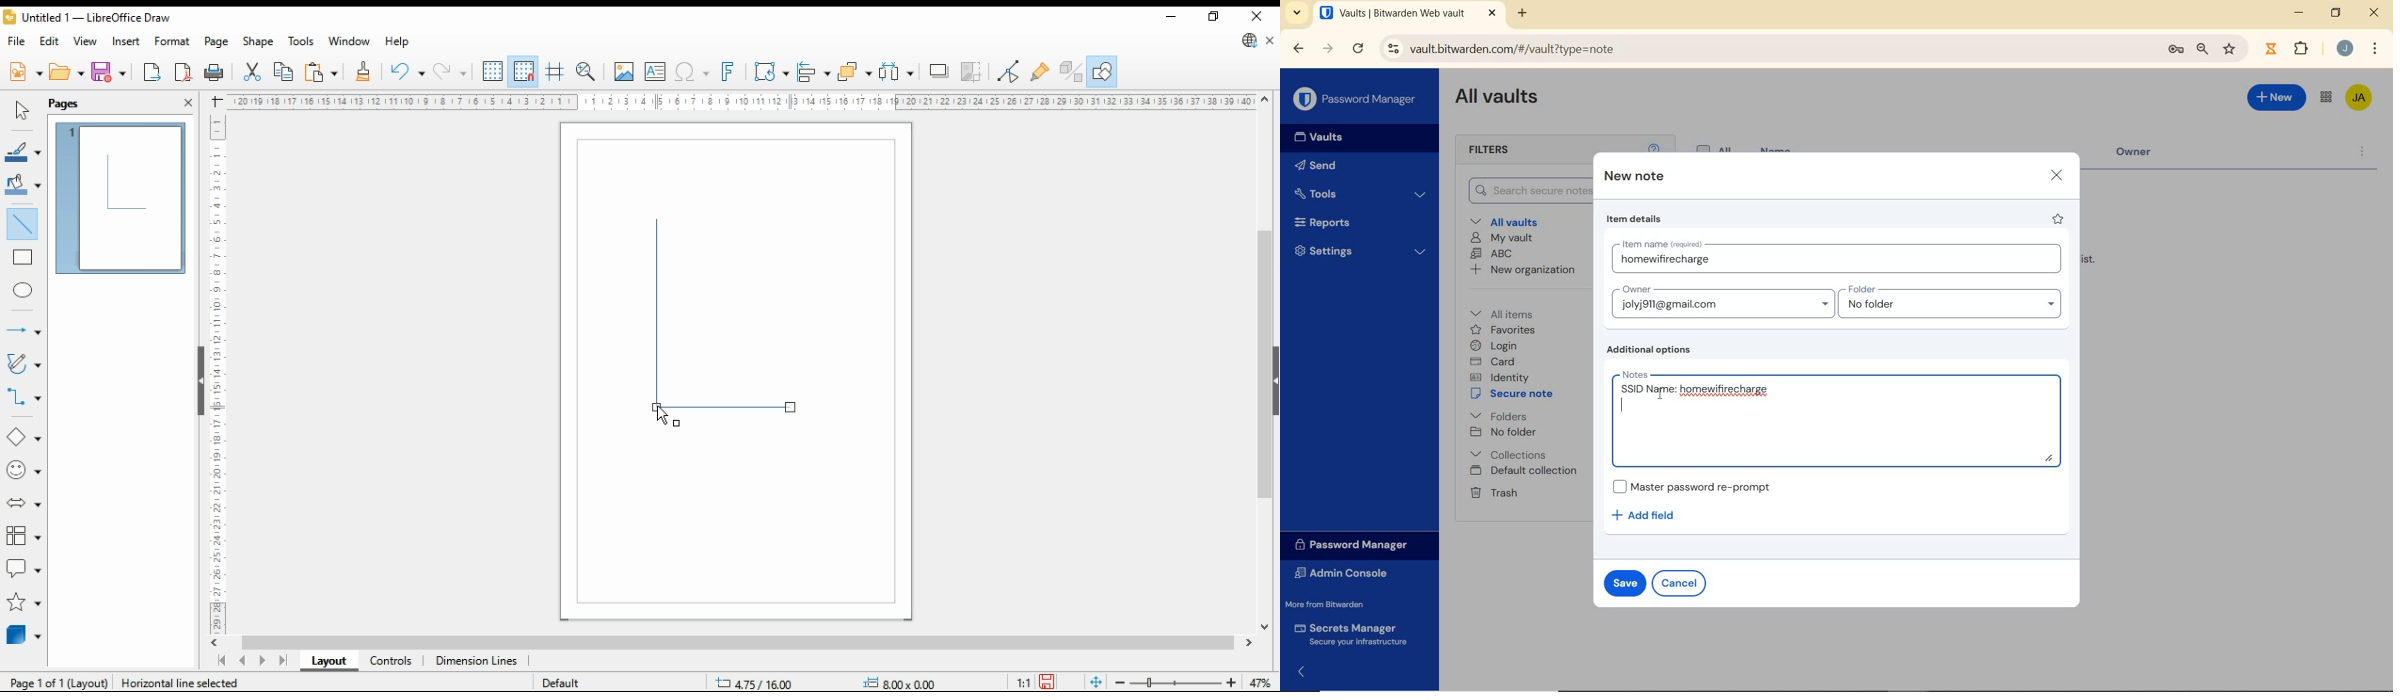 This screenshot has height=700, width=2408. What do you see at coordinates (890, 680) in the screenshot?
I see `` at bounding box center [890, 680].